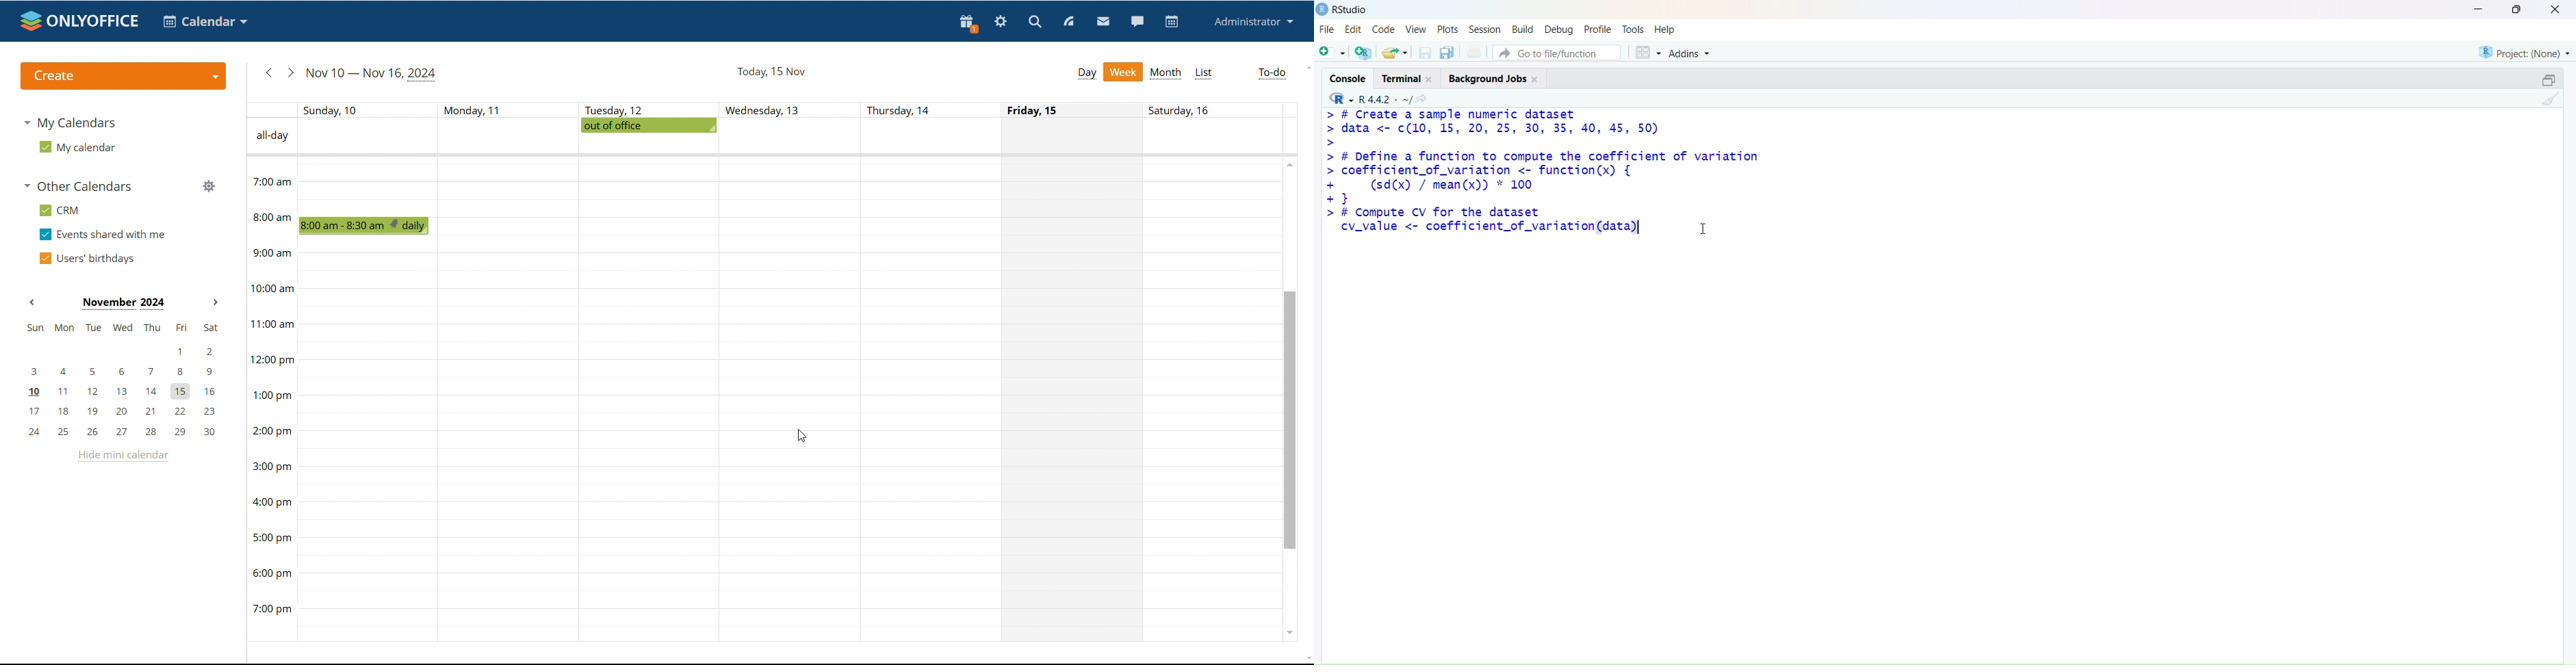 This screenshot has width=2576, height=672. What do you see at coordinates (1416, 29) in the screenshot?
I see `view` at bounding box center [1416, 29].